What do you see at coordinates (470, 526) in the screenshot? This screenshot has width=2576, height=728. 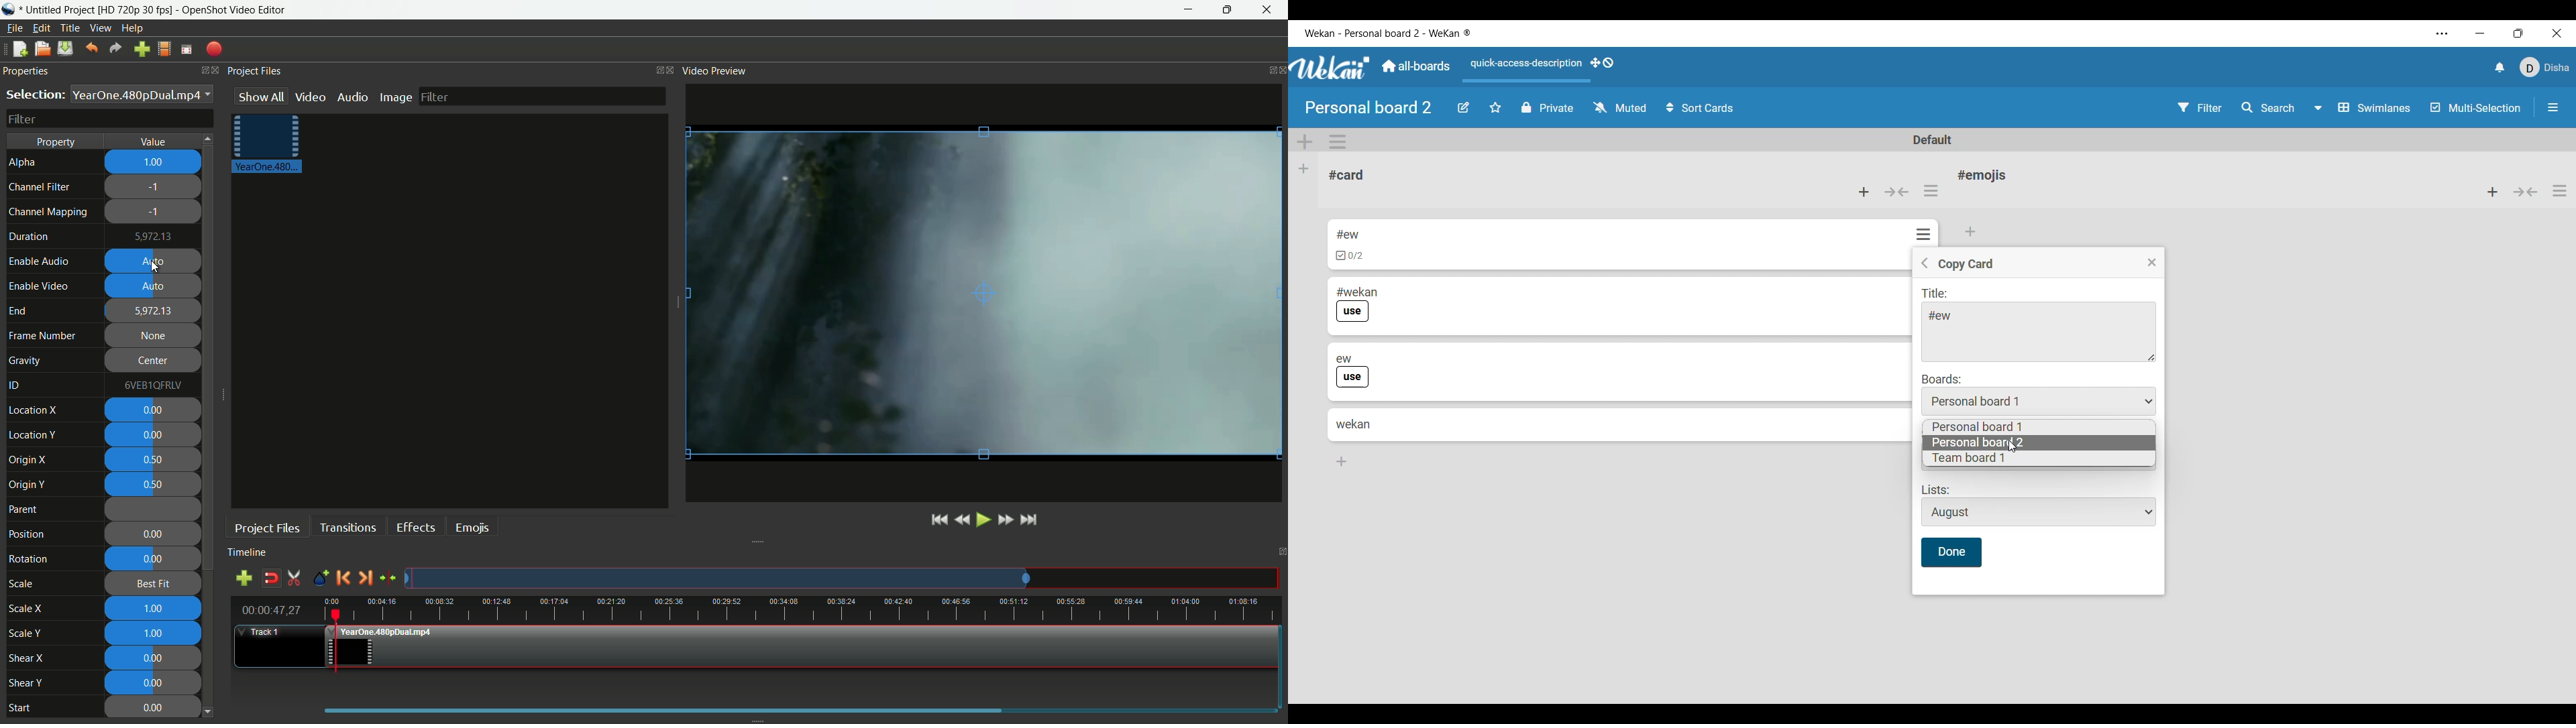 I see `emojis` at bounding box center [470, 526].